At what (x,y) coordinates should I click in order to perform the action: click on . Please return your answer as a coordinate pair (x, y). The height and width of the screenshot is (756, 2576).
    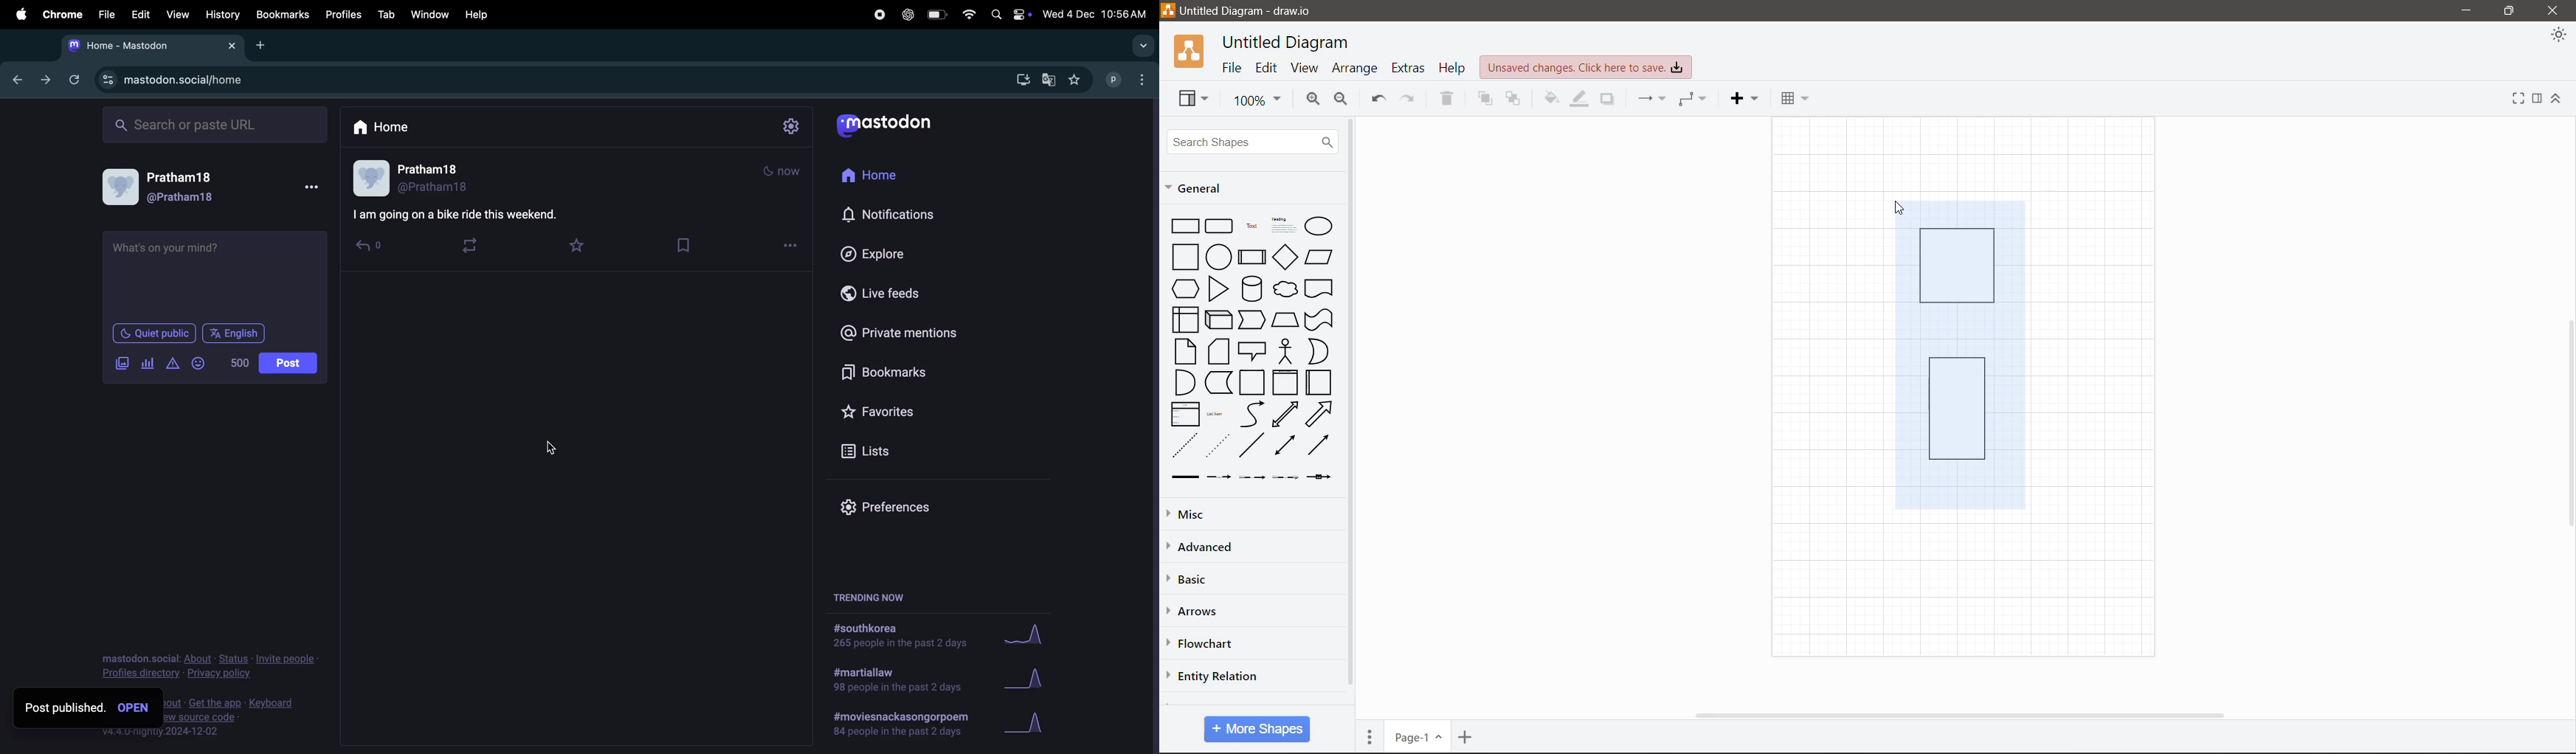
    Looking at the image, I should click on (240, 726).